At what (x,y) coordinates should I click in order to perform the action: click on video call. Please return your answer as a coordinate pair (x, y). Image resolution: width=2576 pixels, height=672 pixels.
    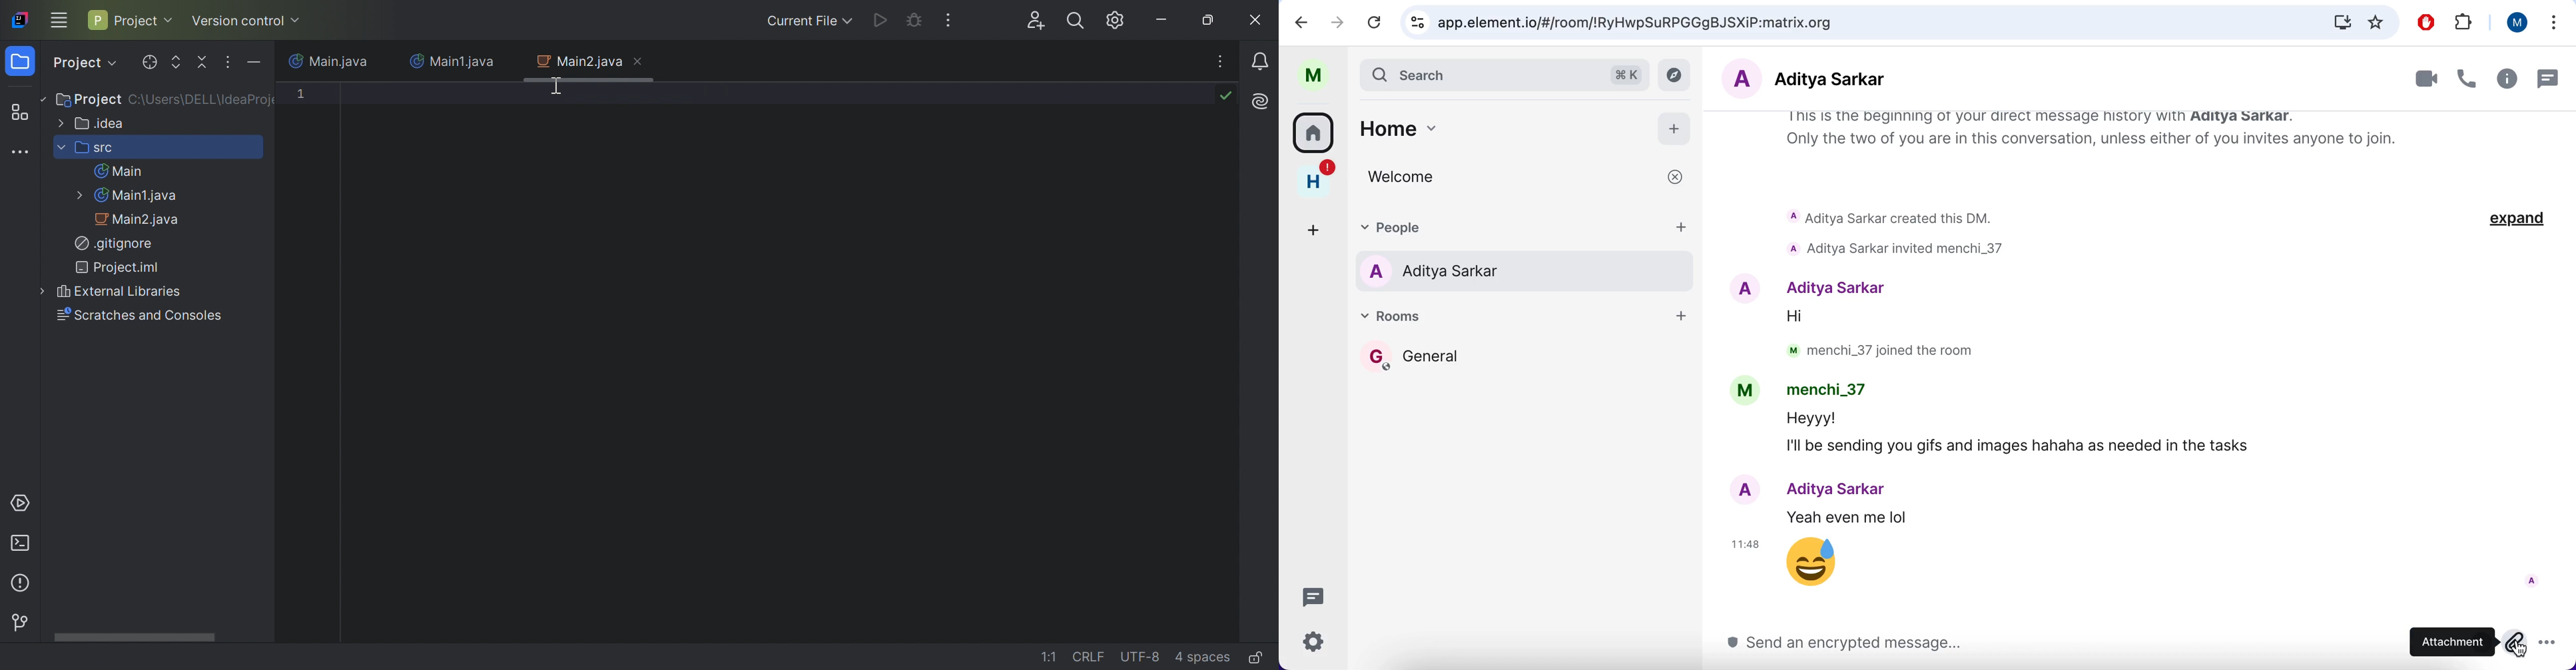
    Looking at the image, I should click on (2426, 80).